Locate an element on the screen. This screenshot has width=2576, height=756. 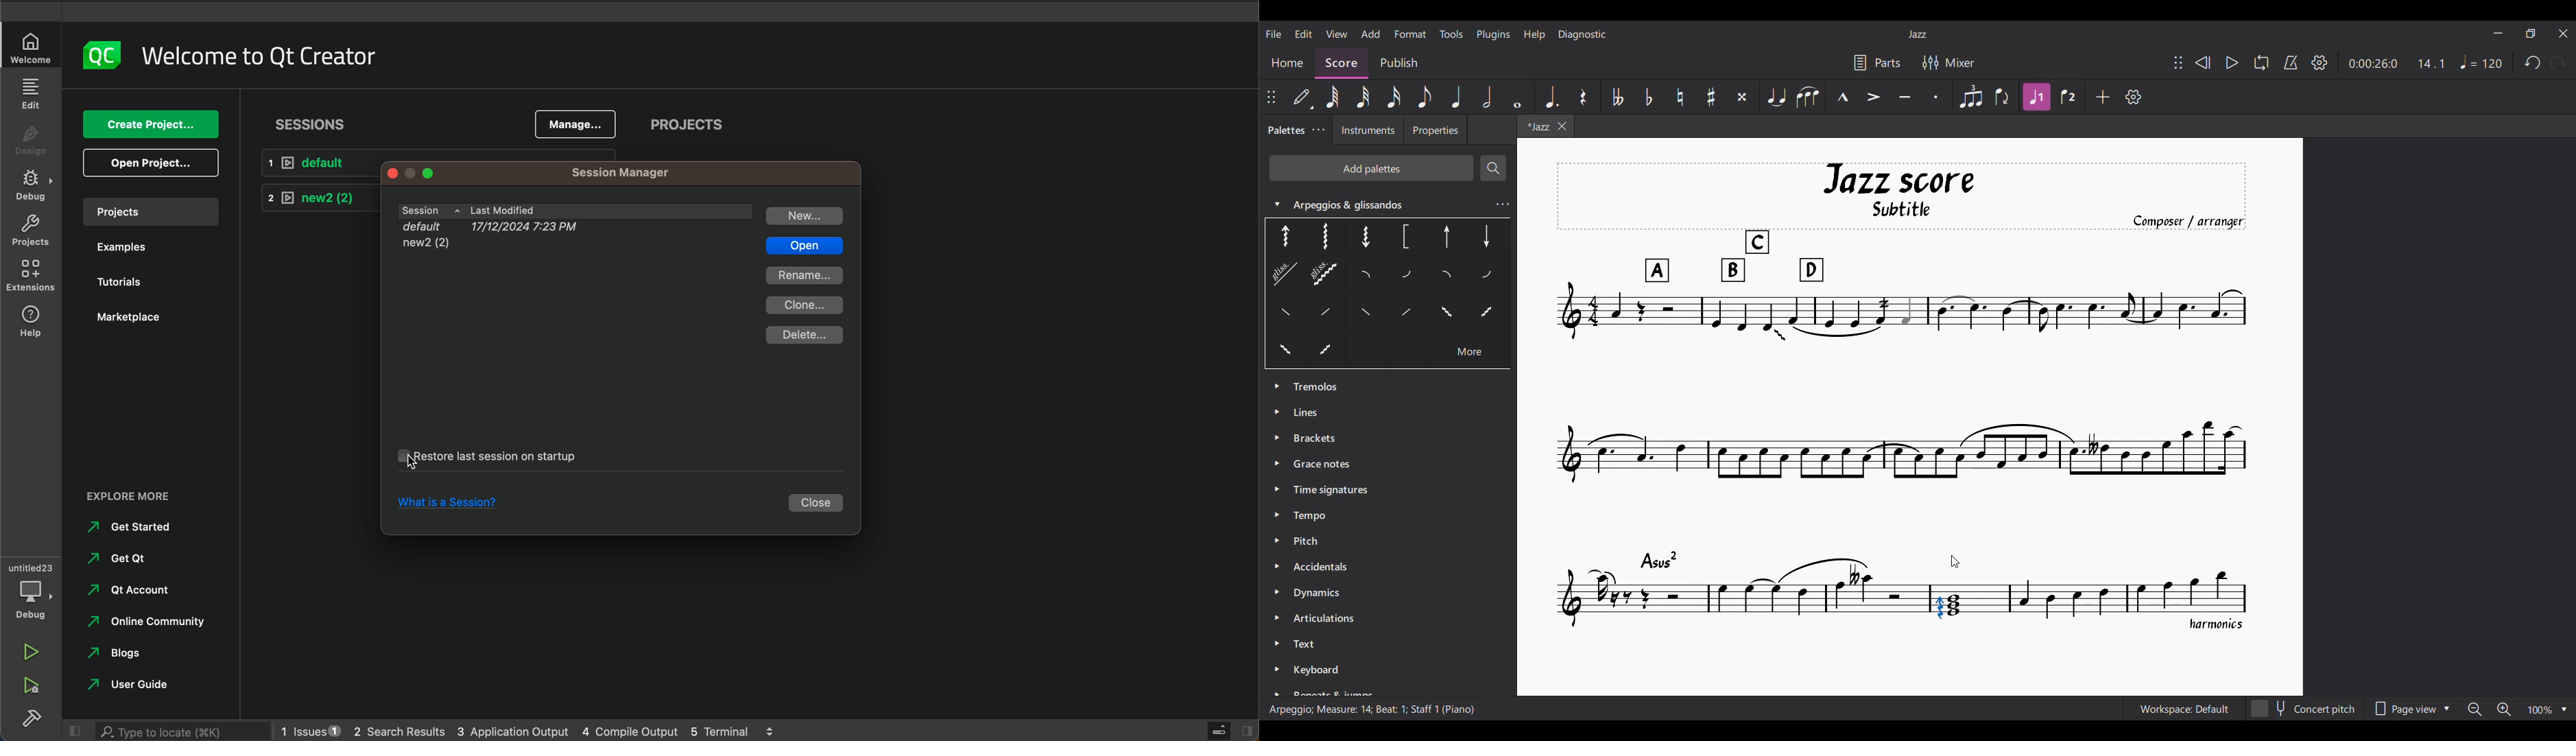
Play is located at coordinates (2232, 62).